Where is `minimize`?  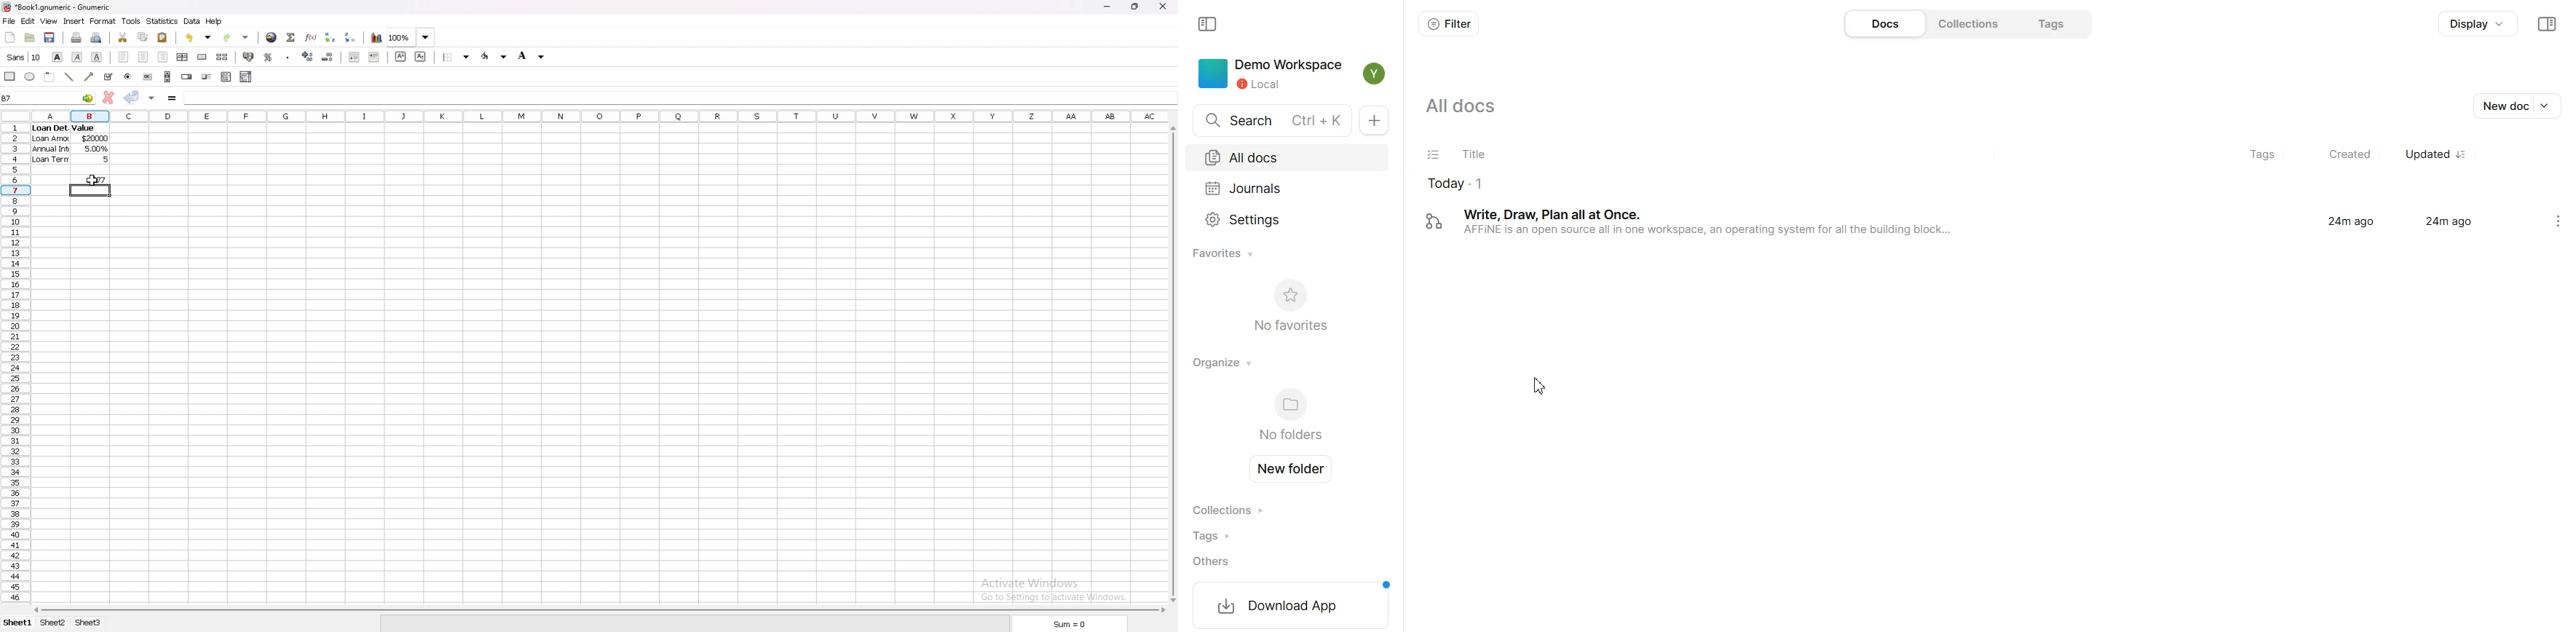 minimize is located at coordinates (1108, 7).